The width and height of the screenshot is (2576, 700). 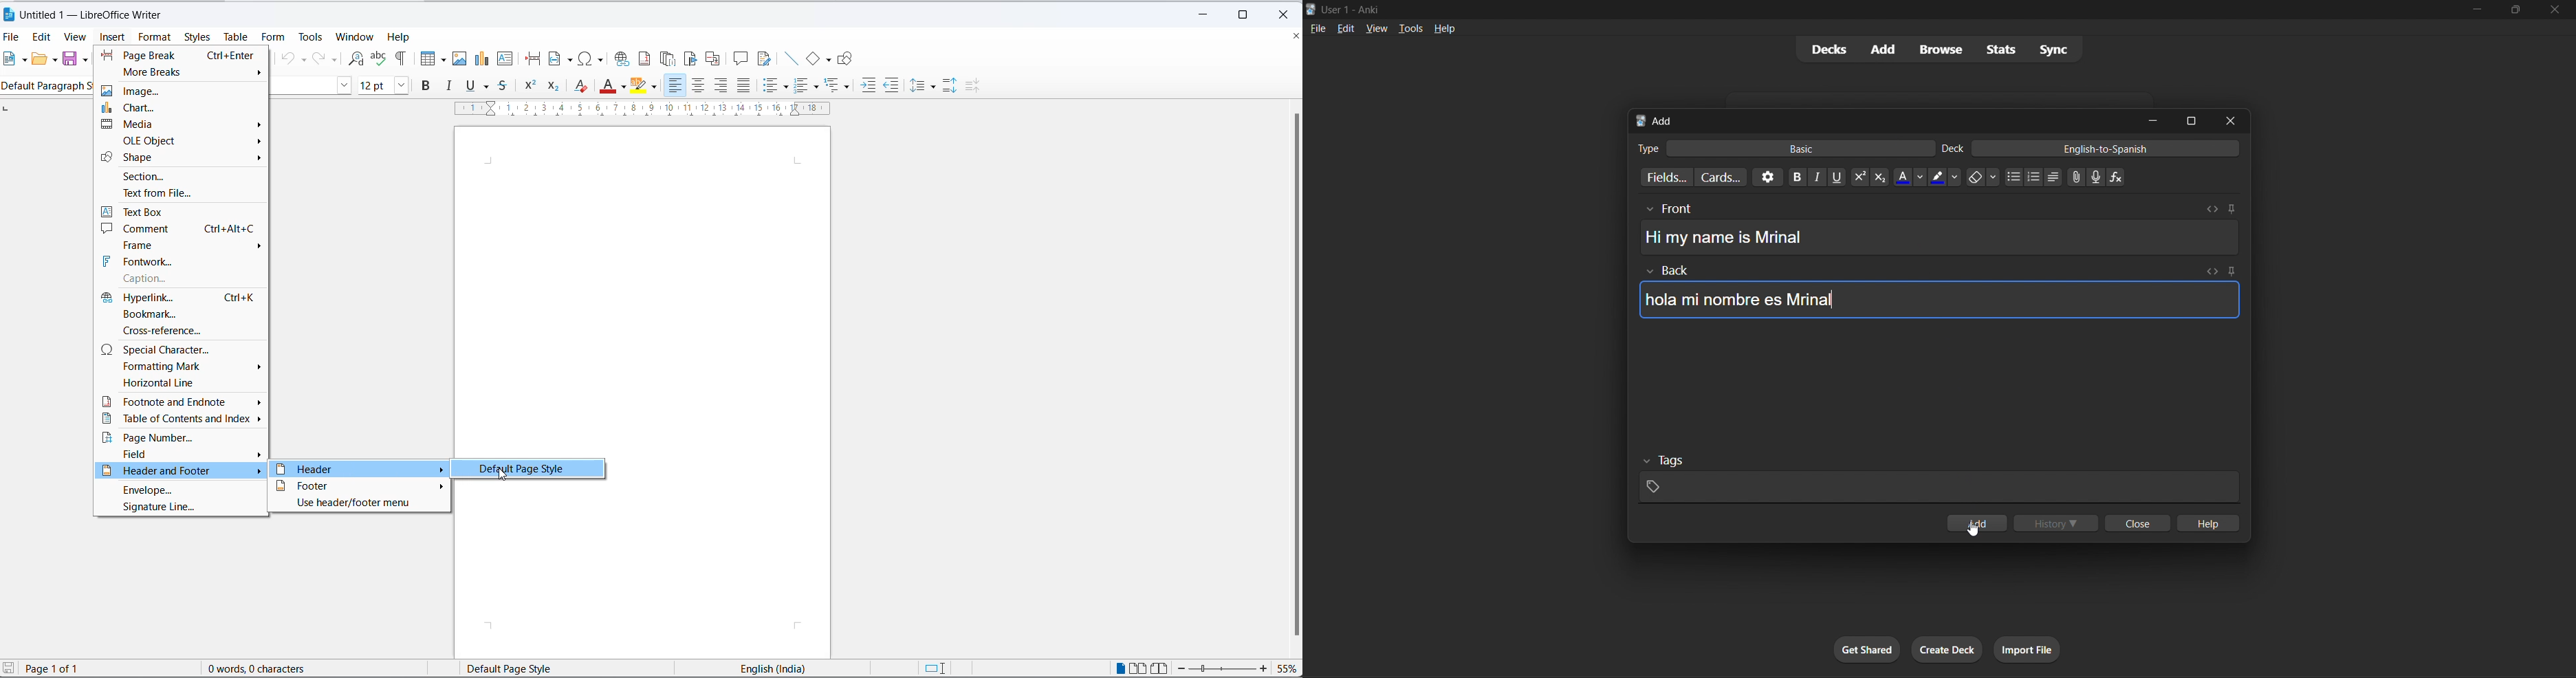 What do you see at coordinates (512, 60) in the screenshot?
I see `insert text` at bounding box center [512, 60].